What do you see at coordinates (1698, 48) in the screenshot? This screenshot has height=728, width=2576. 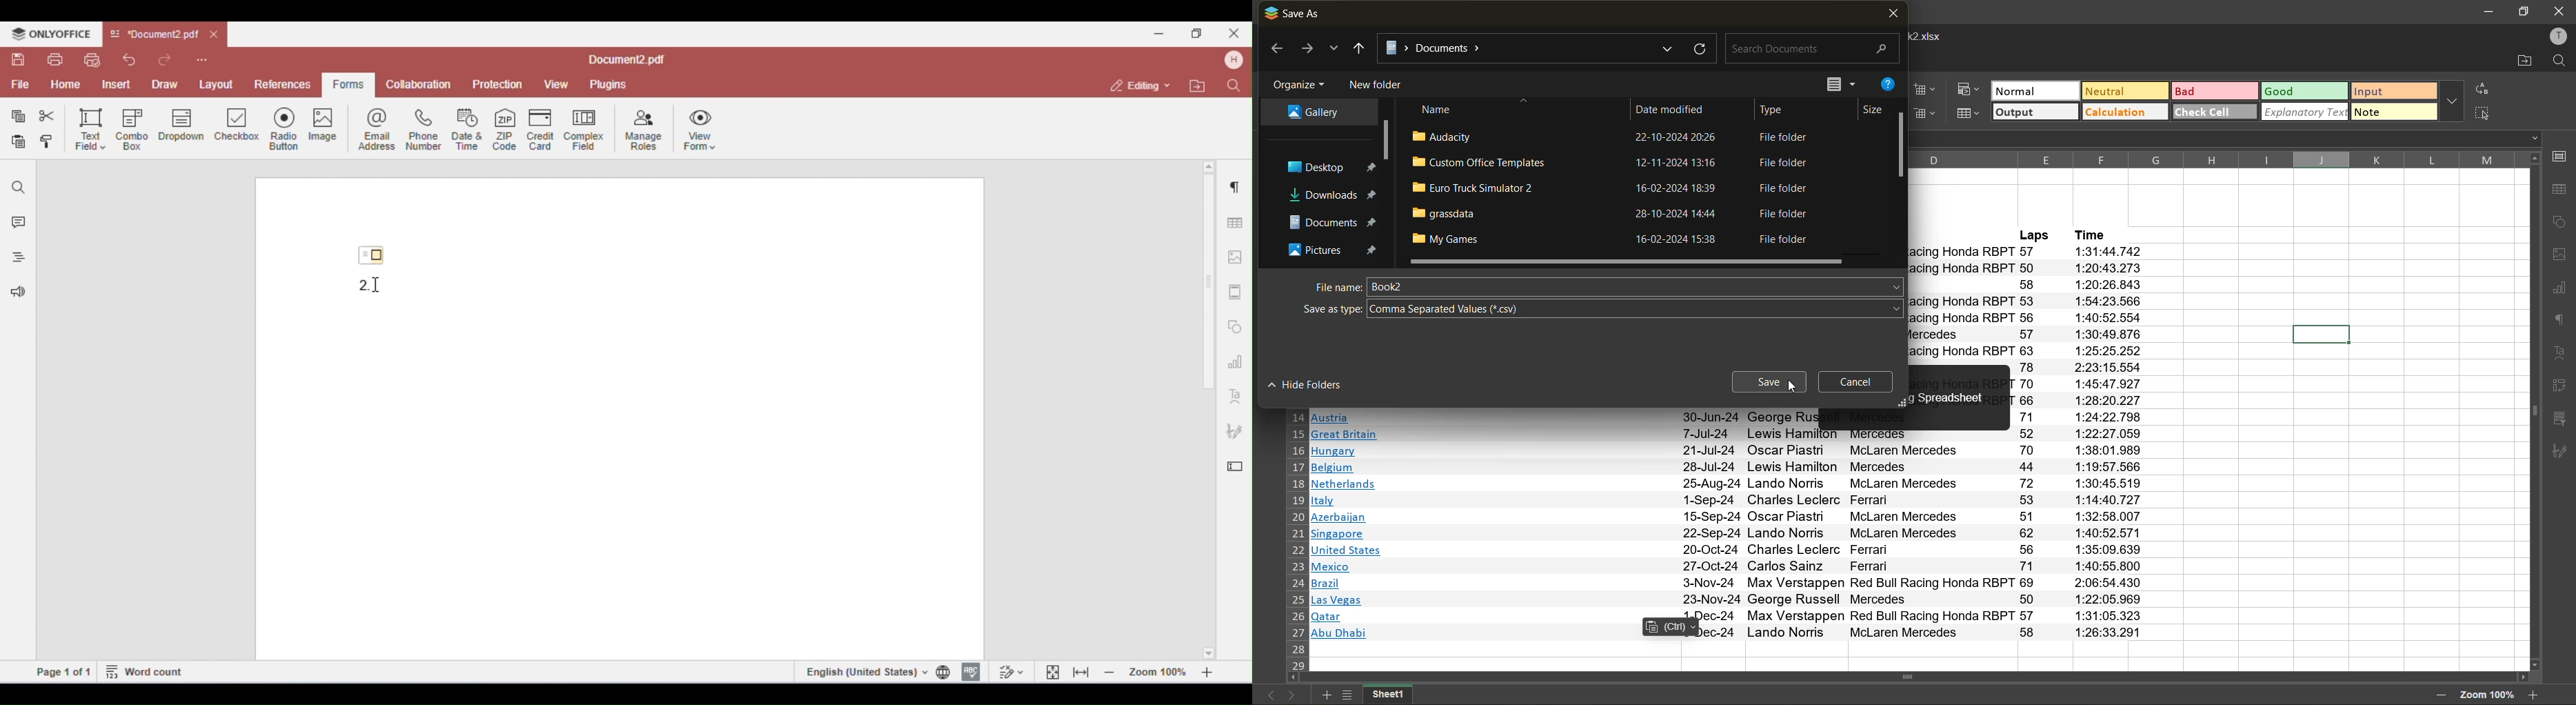 I see `refresh` at bounding box center [1698, 48].